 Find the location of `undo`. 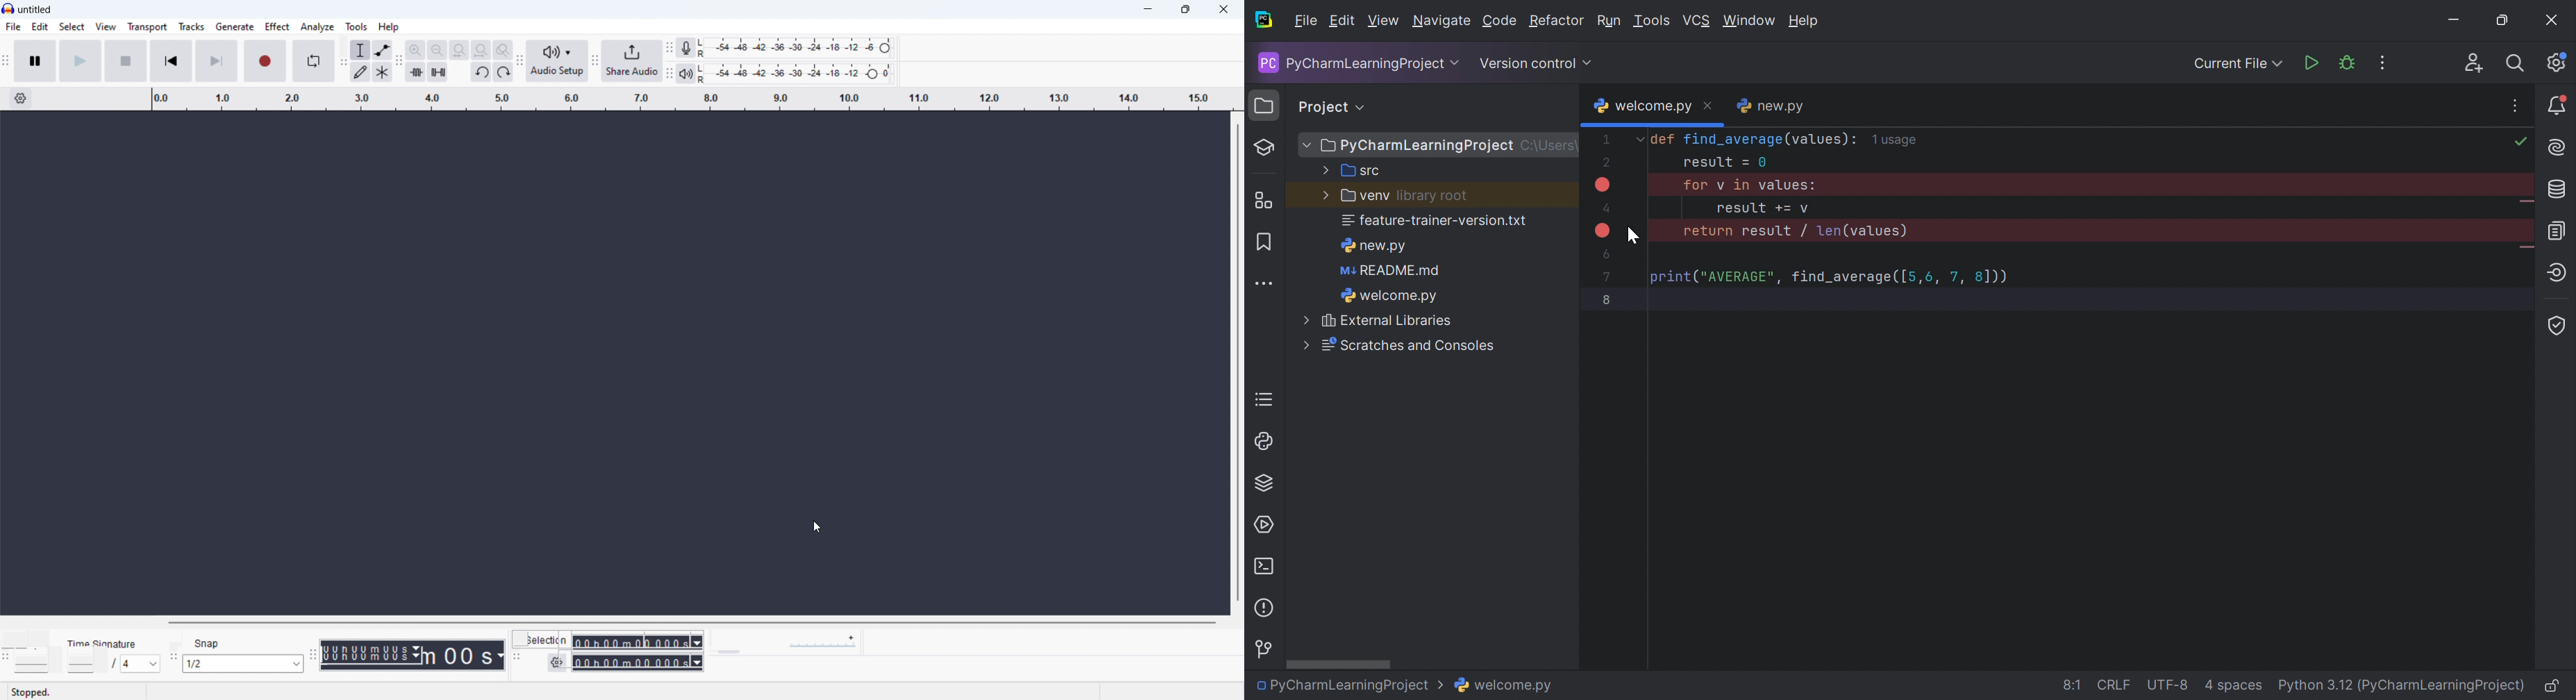

undo is located at coordinates (482, 73).